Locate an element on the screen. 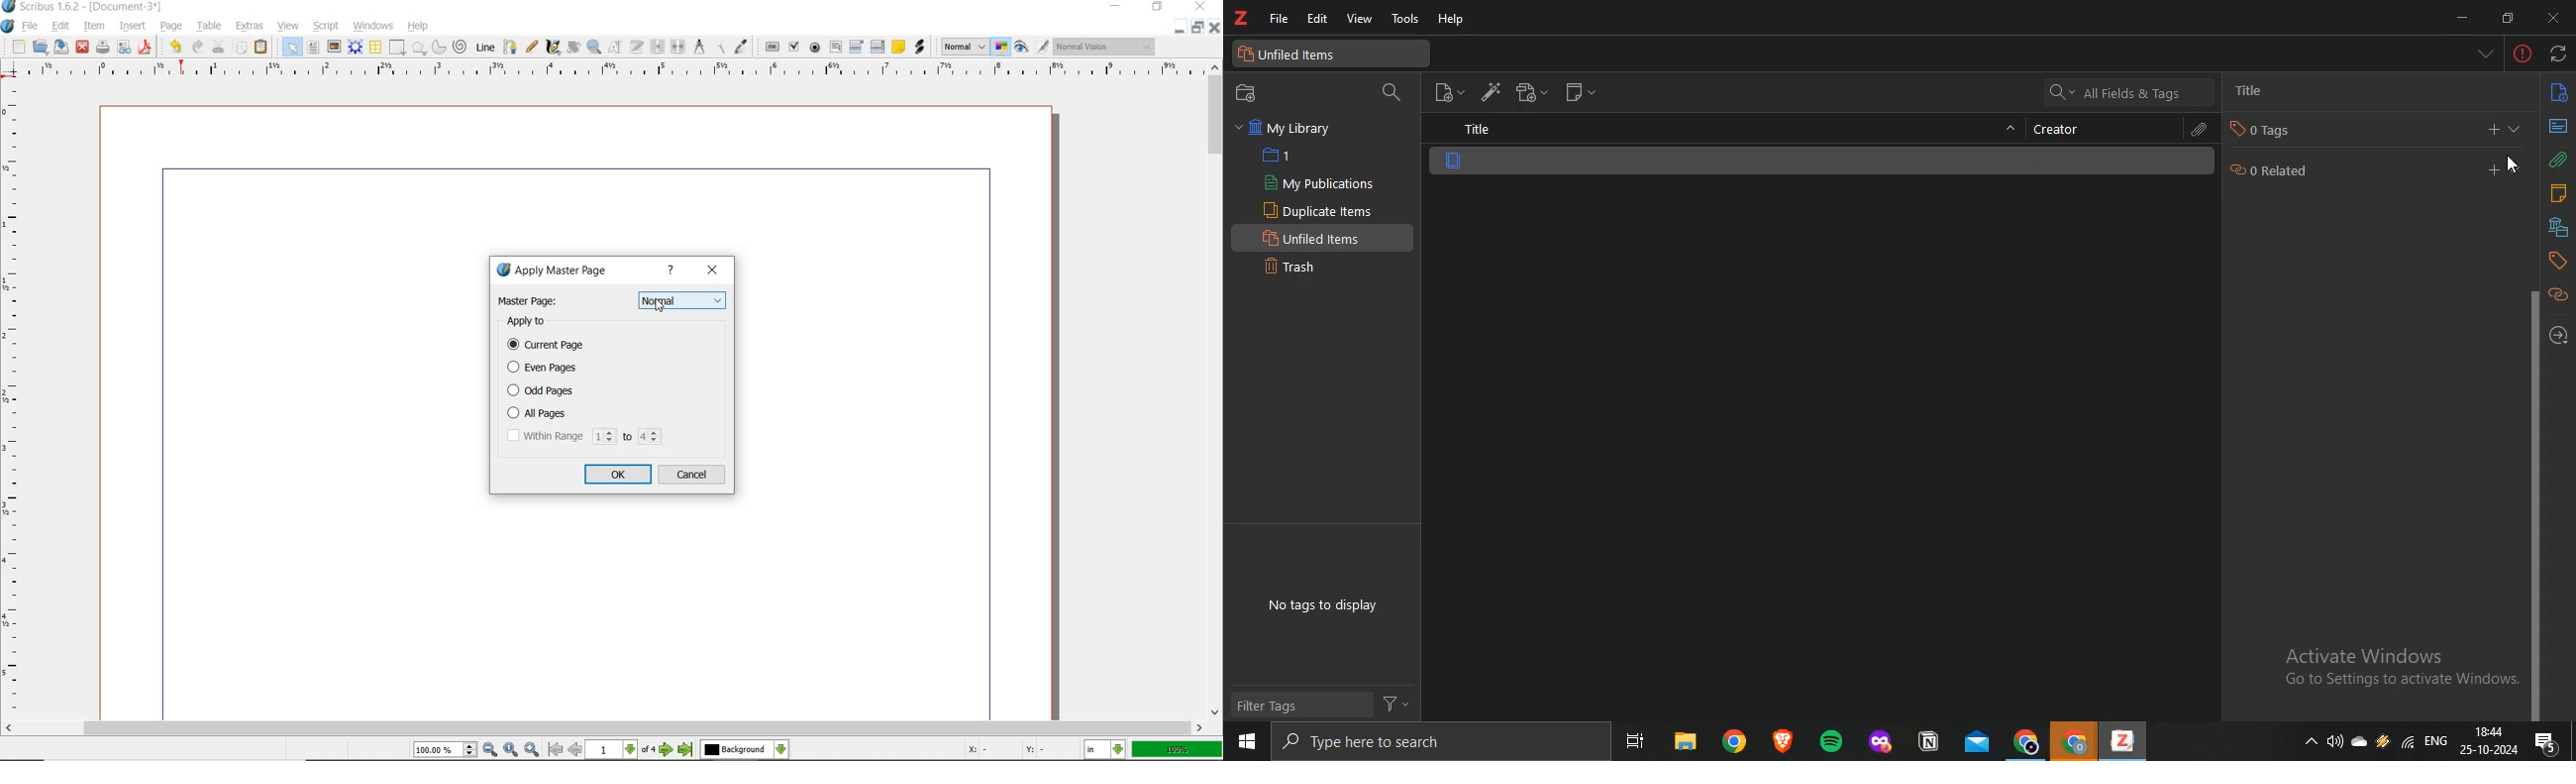 The height and width of the screenshot is (784, 2576). duplicate items is located at coordinates (1321, 210).